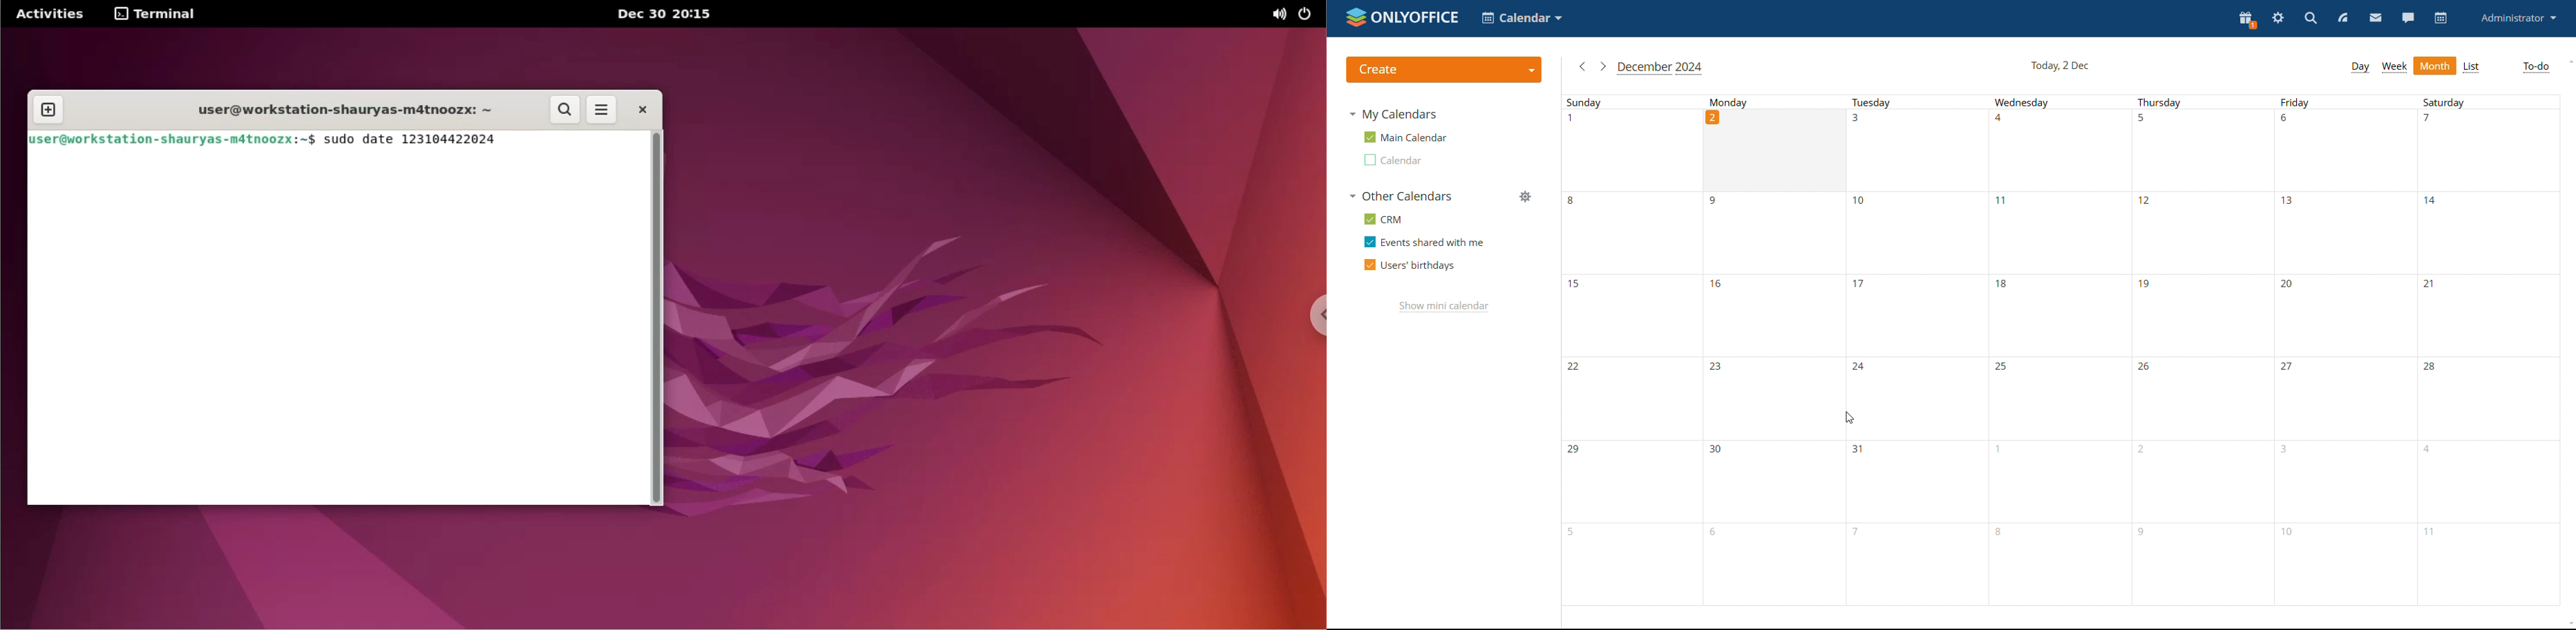  I want to click on ~$ sudo date 123104422024, so click(402, 141).